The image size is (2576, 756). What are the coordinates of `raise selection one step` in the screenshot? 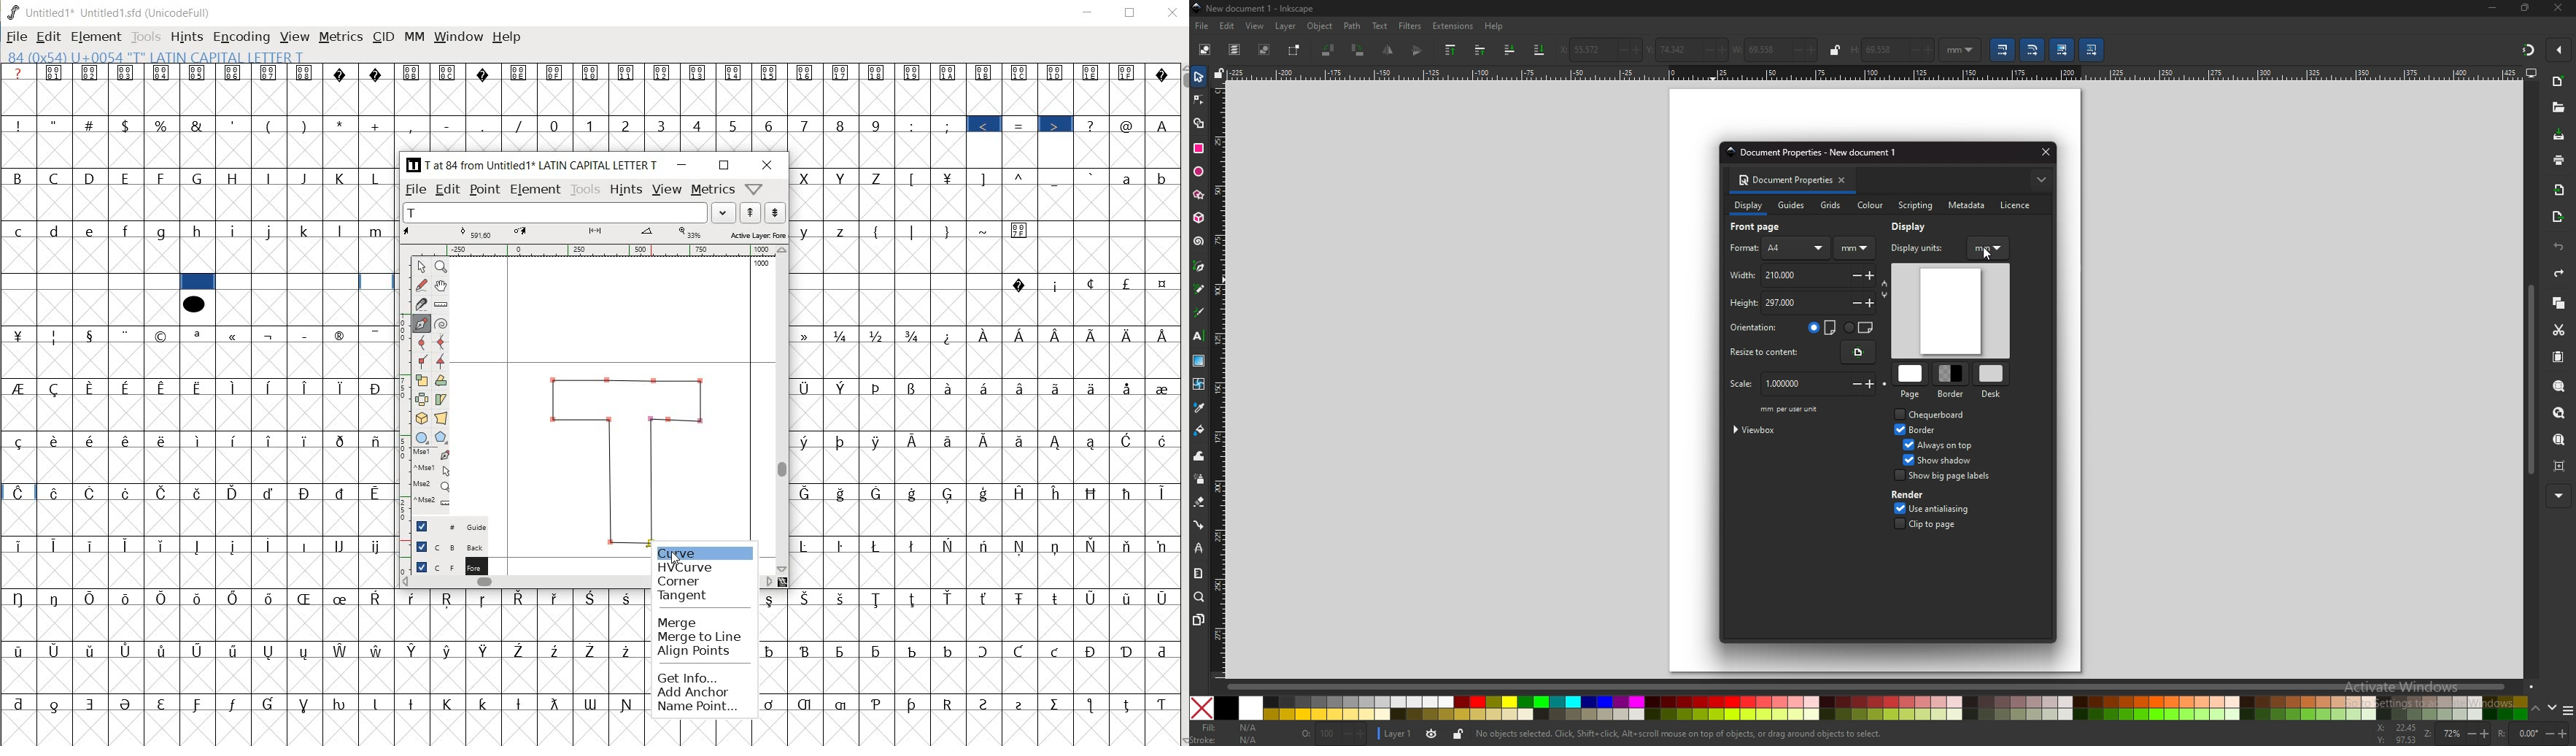 It's located at (1482, 51).